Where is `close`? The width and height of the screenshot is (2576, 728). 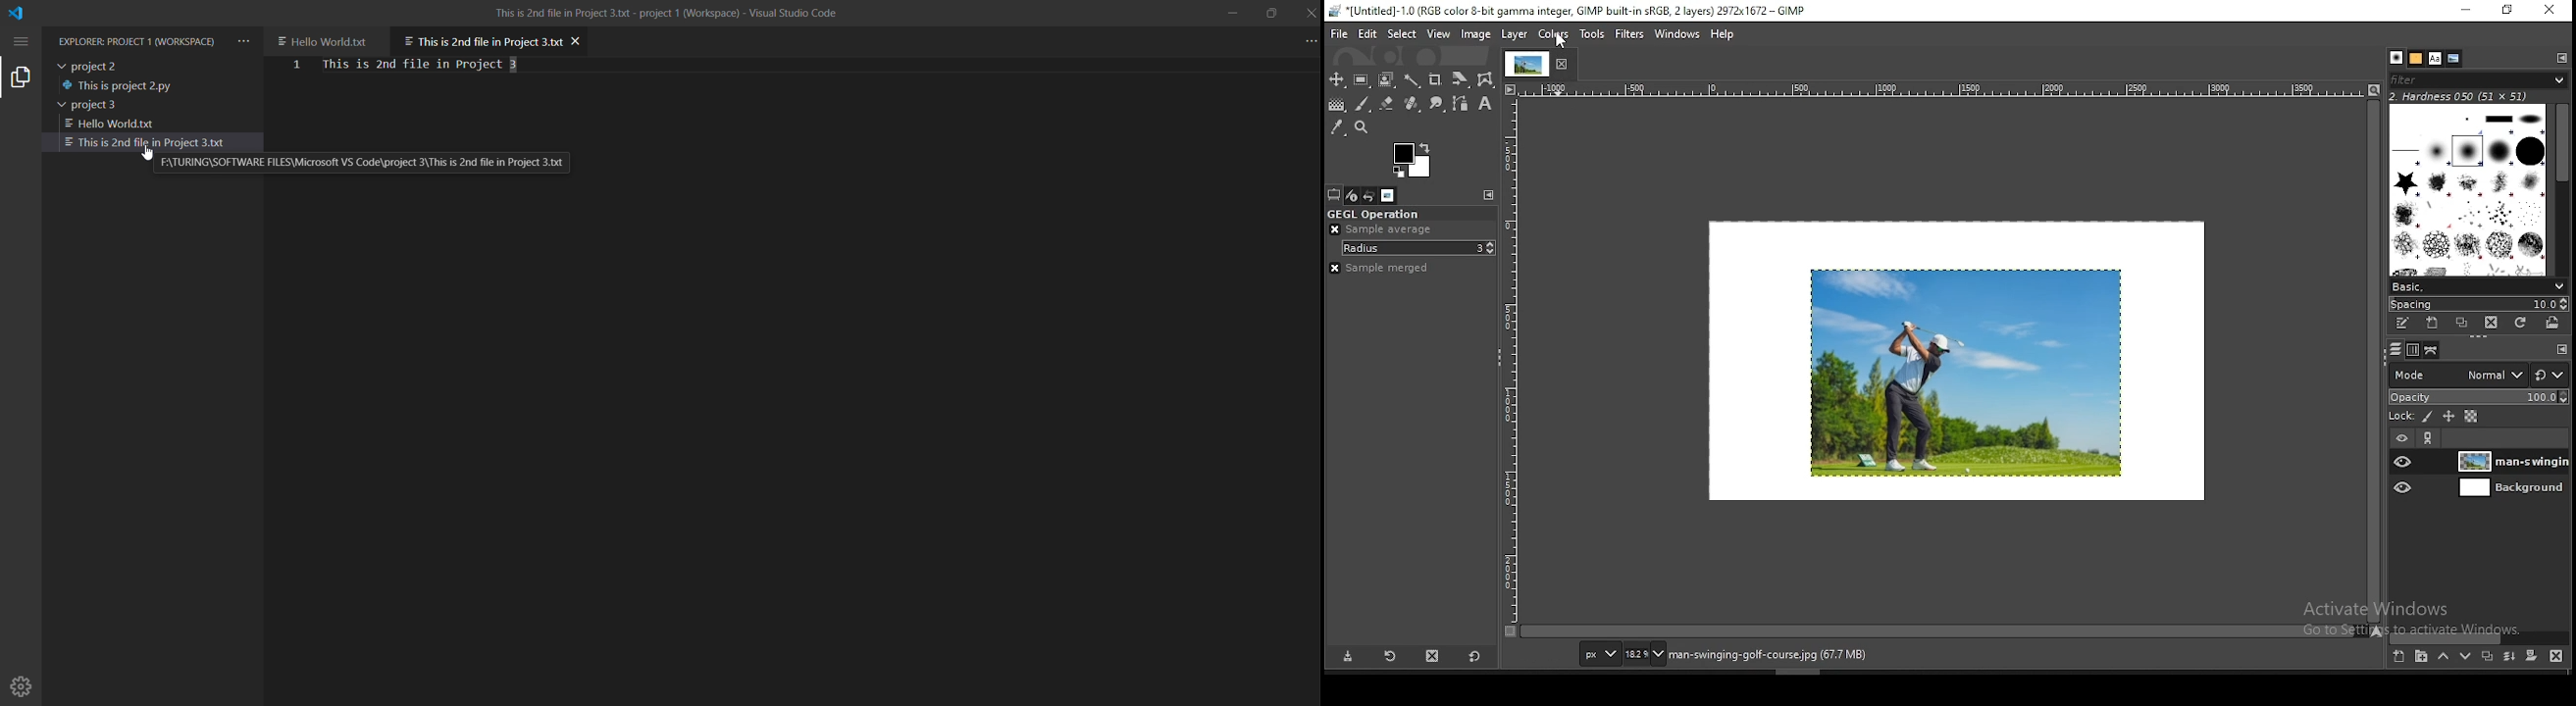 close is located at coordinates (1311, 12).